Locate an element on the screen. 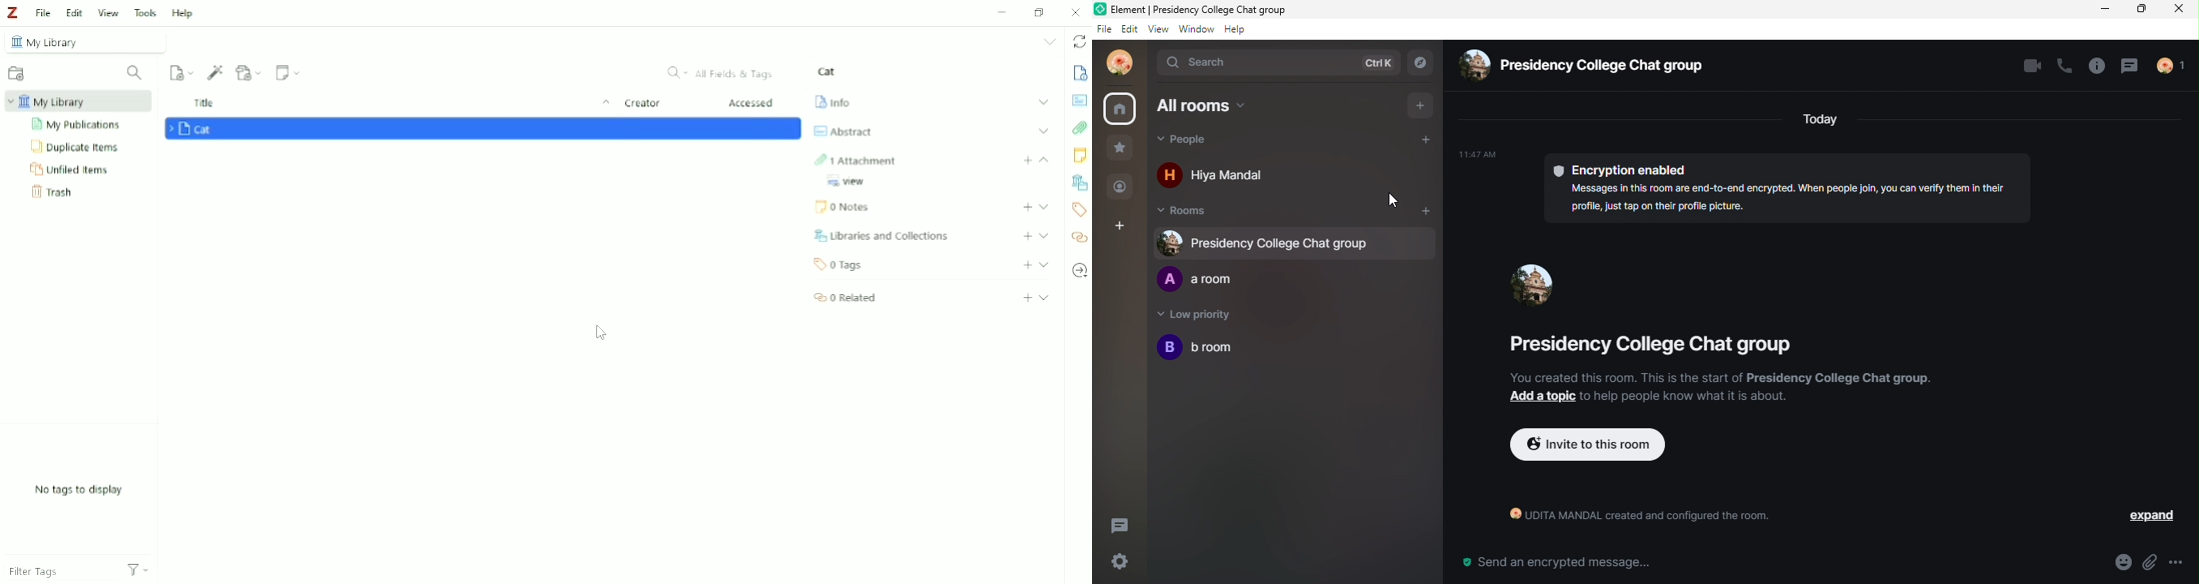 The width and height of the screenshot is (2212, 588). Info is located at coordinates (832, 100).